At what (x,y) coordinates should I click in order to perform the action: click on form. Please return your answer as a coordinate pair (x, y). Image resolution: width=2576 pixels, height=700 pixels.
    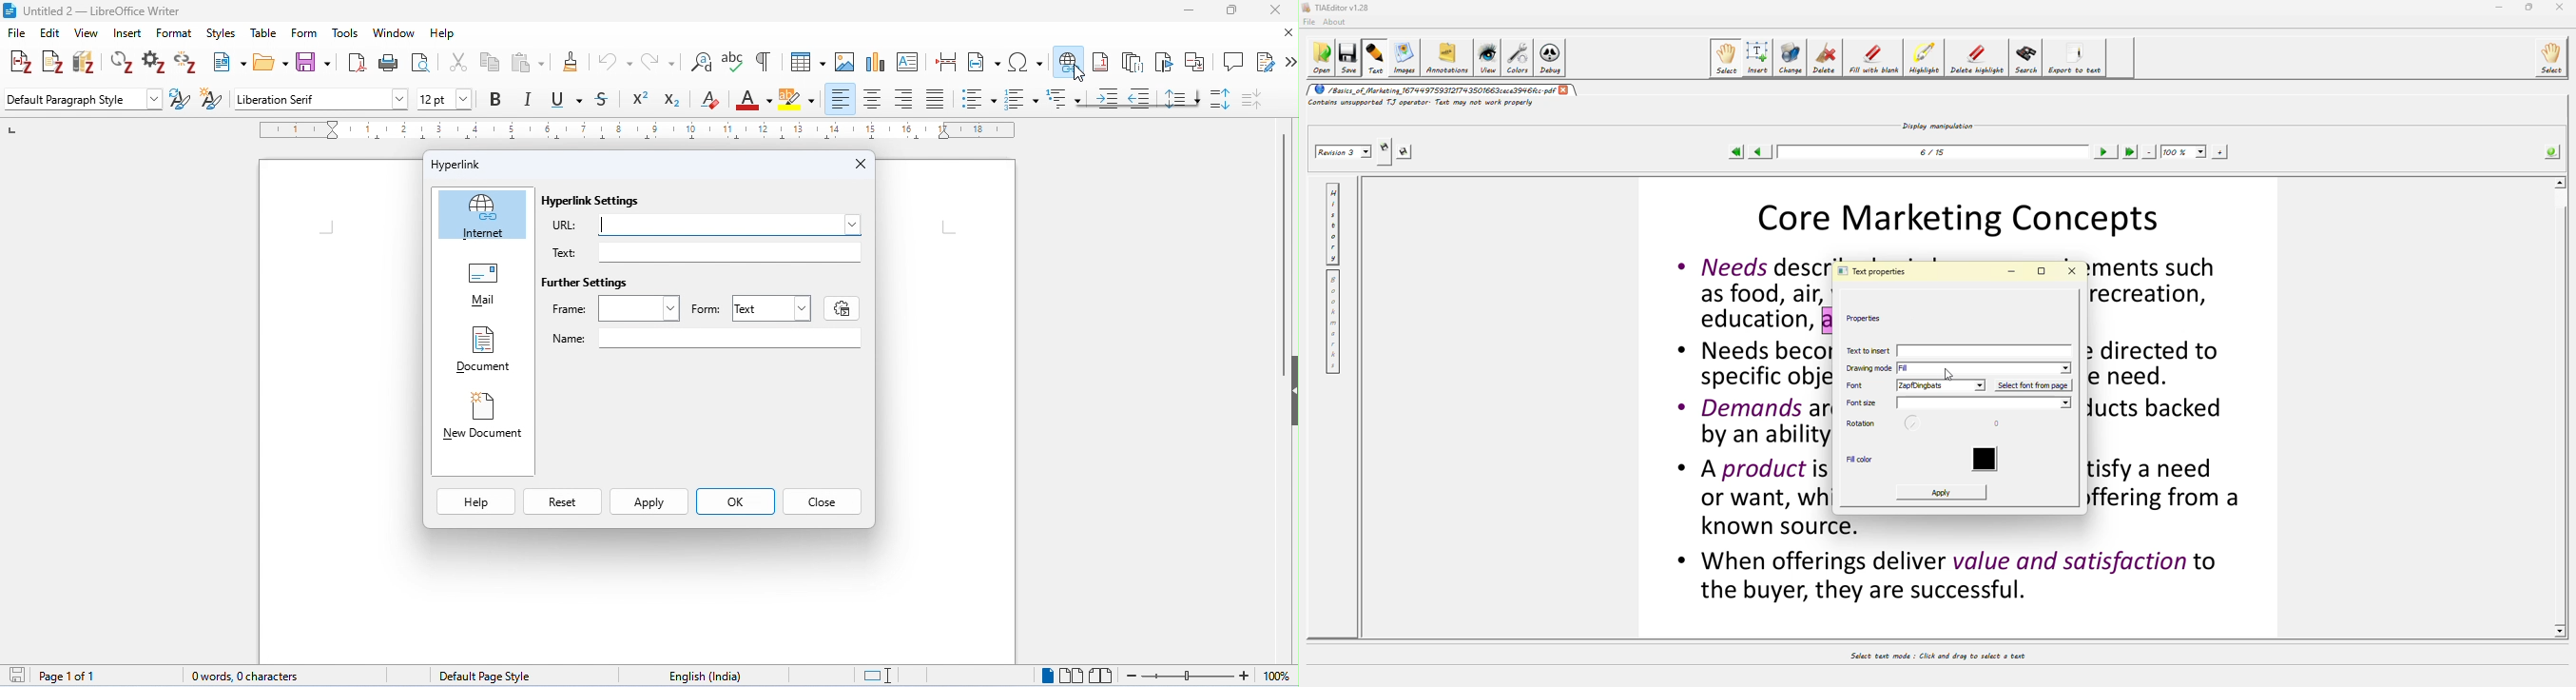
    Looking at the image, I should click on (305, 32).